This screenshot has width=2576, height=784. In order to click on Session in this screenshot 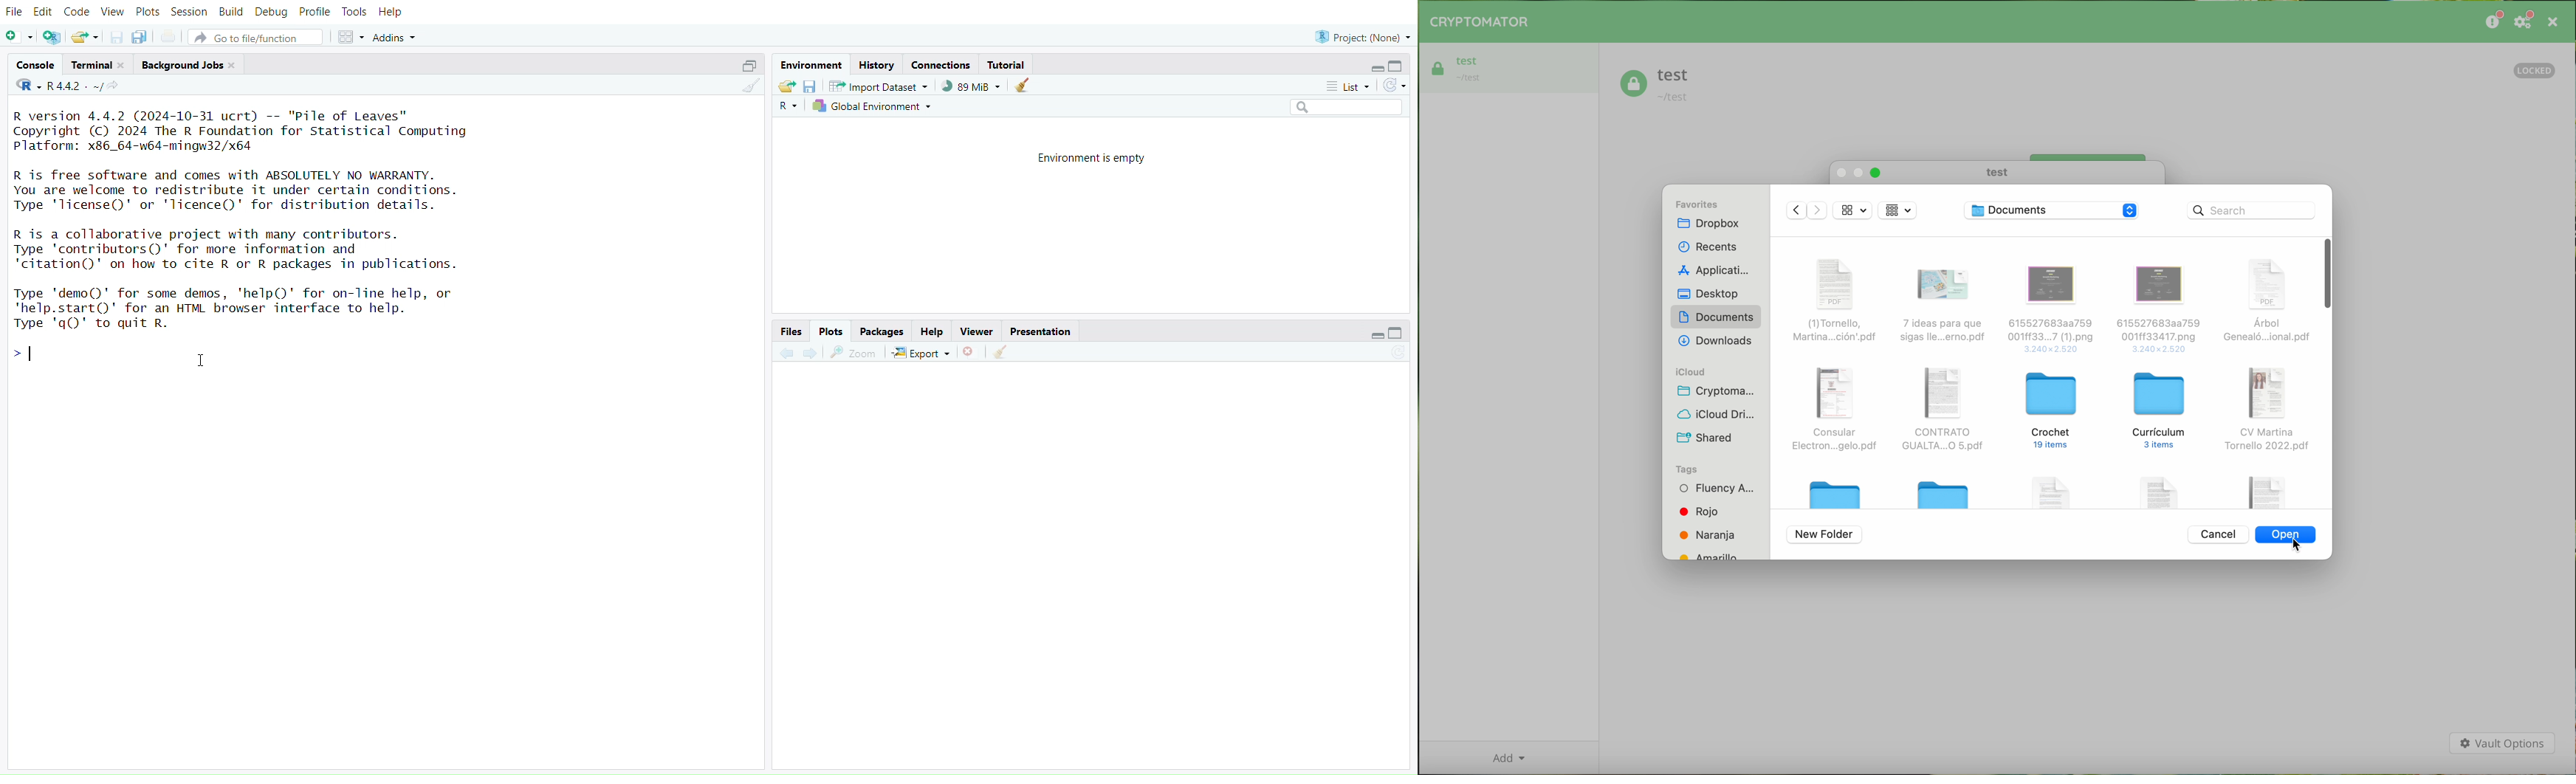, I will do `click(190, 12)`.